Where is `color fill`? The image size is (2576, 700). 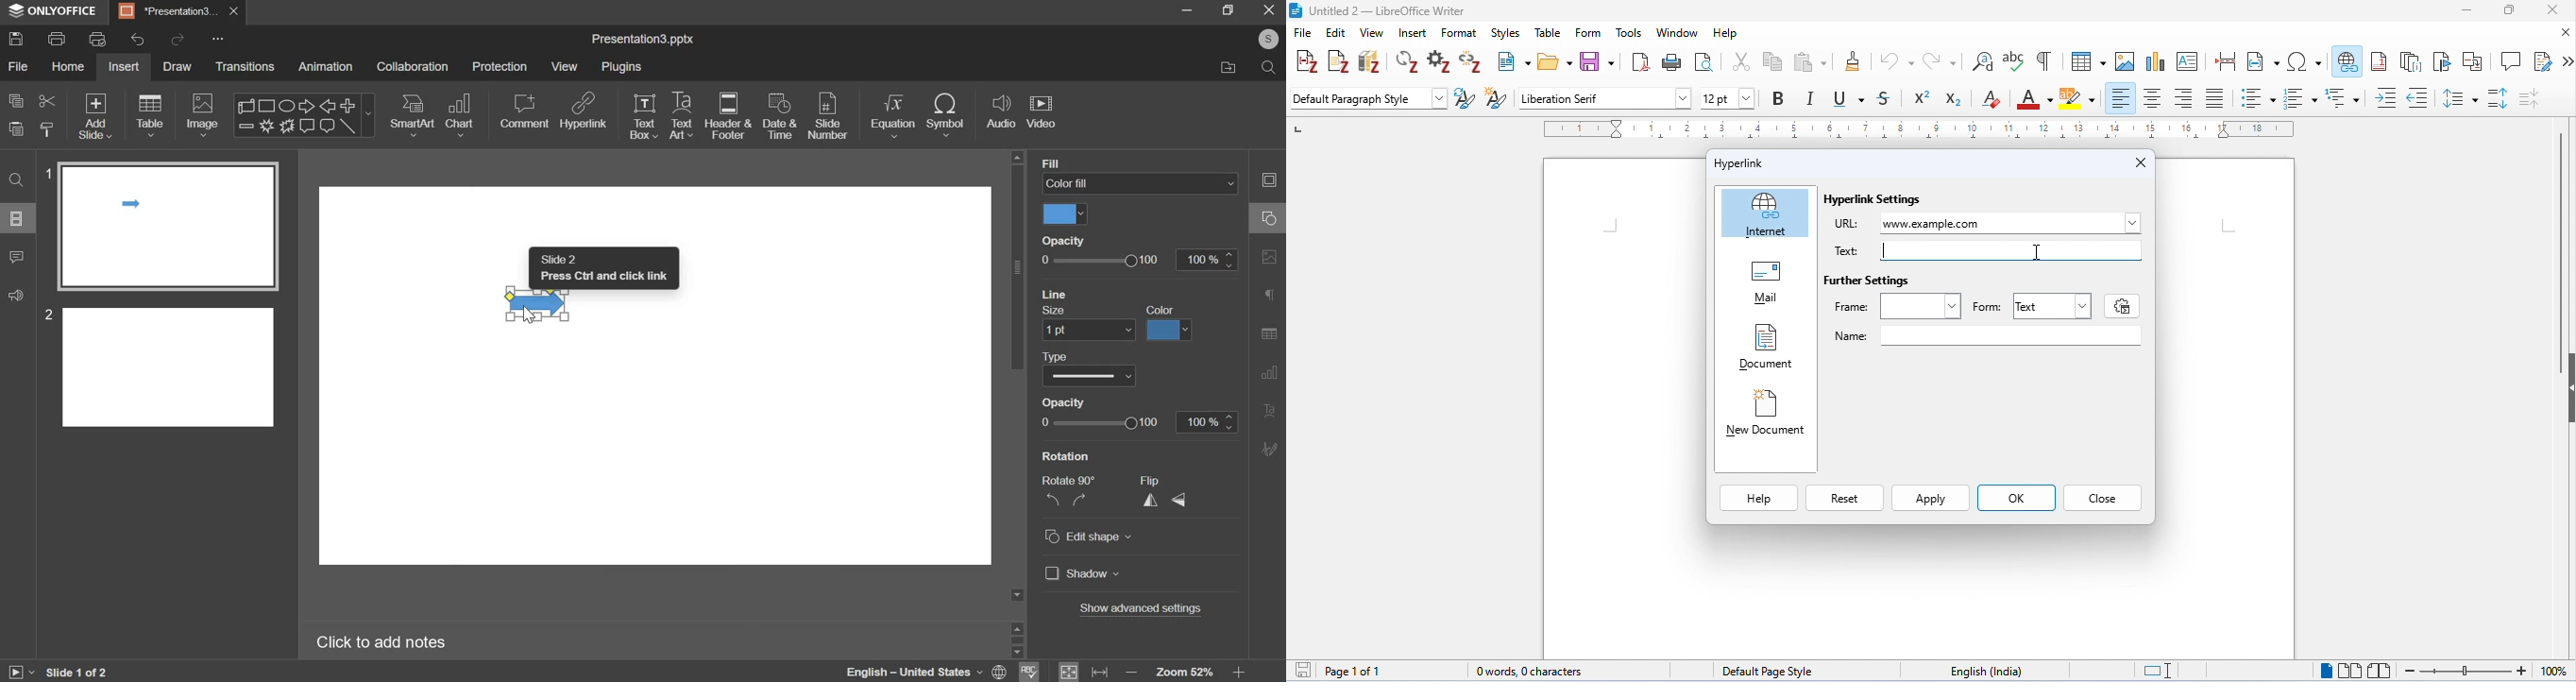 color fill is located at coordinates (1141, 183).